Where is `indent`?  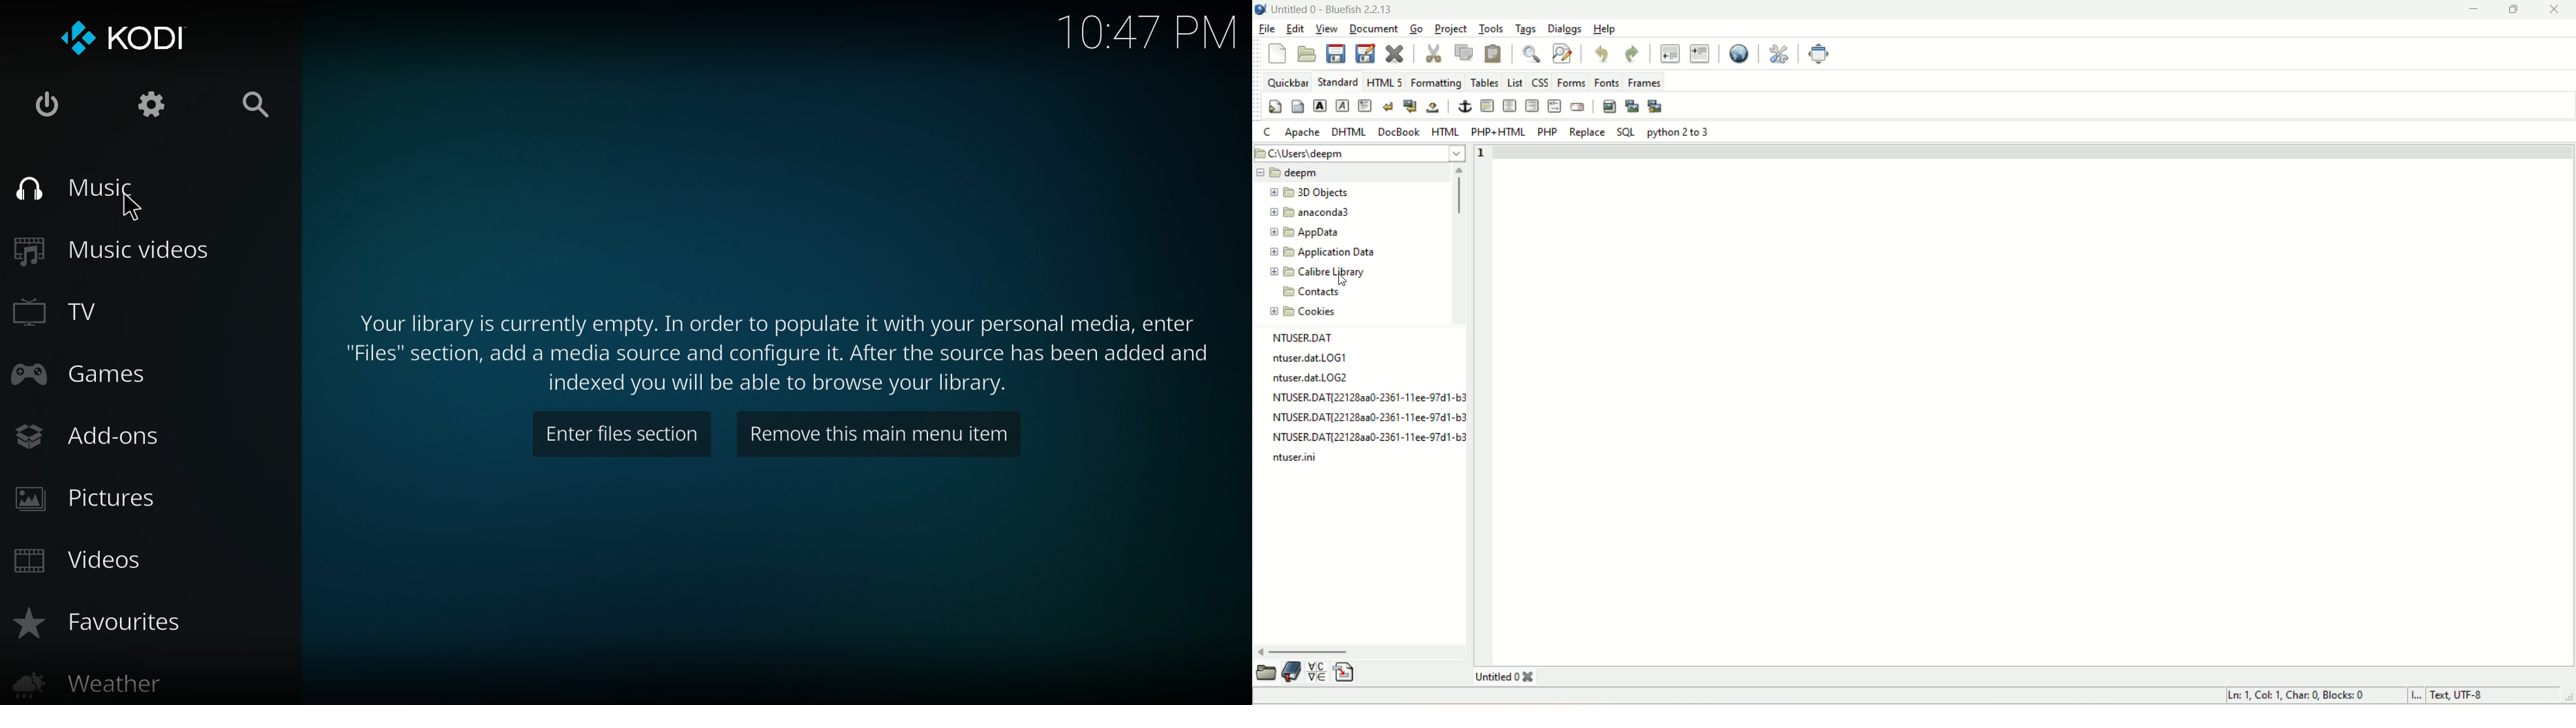
indent is located at coordinates (1698, 52).